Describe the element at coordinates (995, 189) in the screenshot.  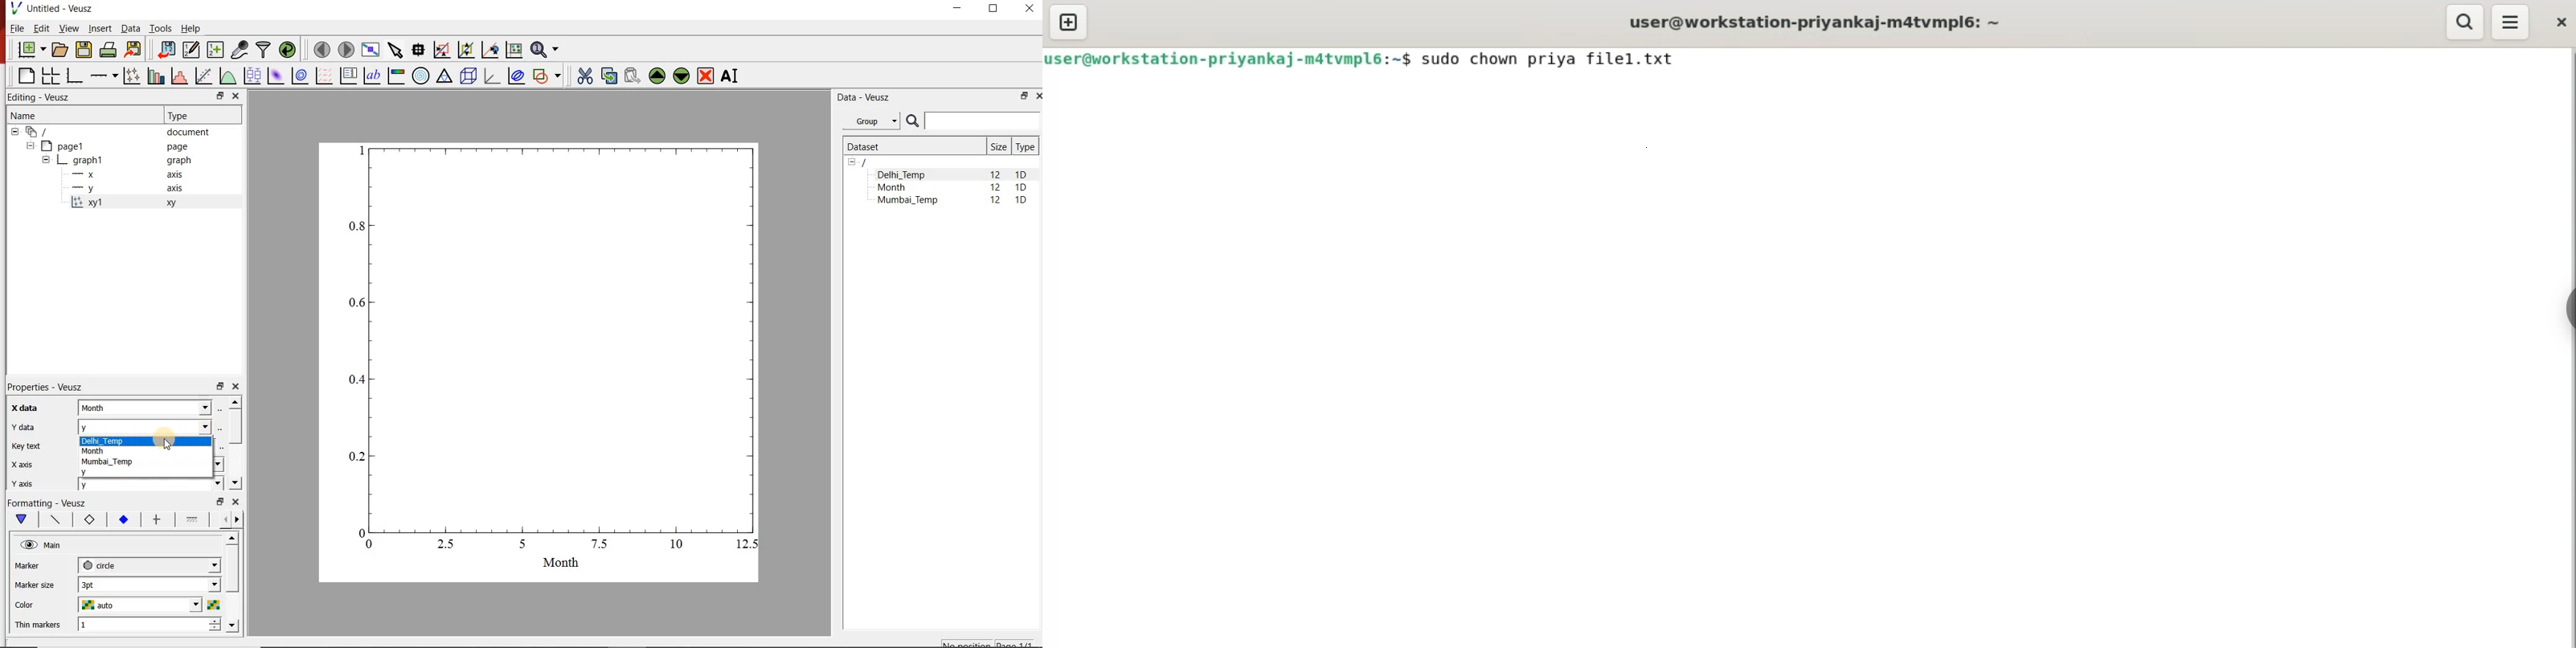
I see `12` at that location.